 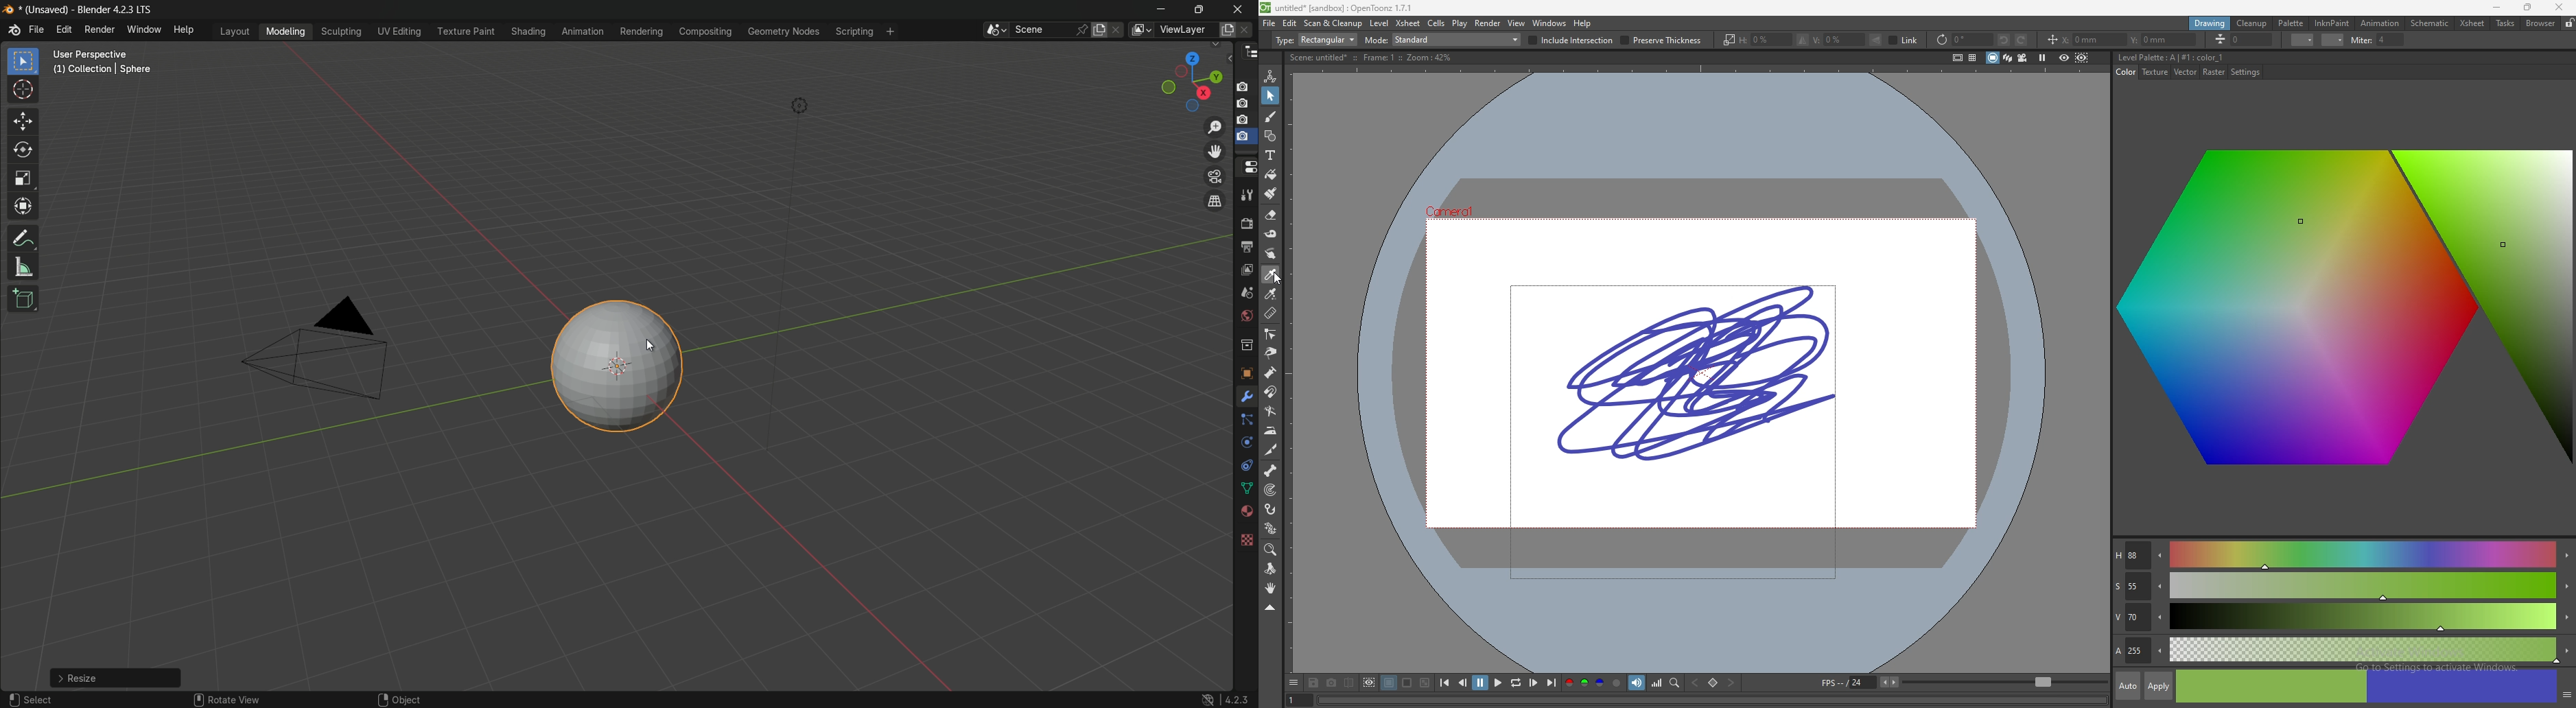 I want to click on toggle the camera view, so click(x=1216, y=176).